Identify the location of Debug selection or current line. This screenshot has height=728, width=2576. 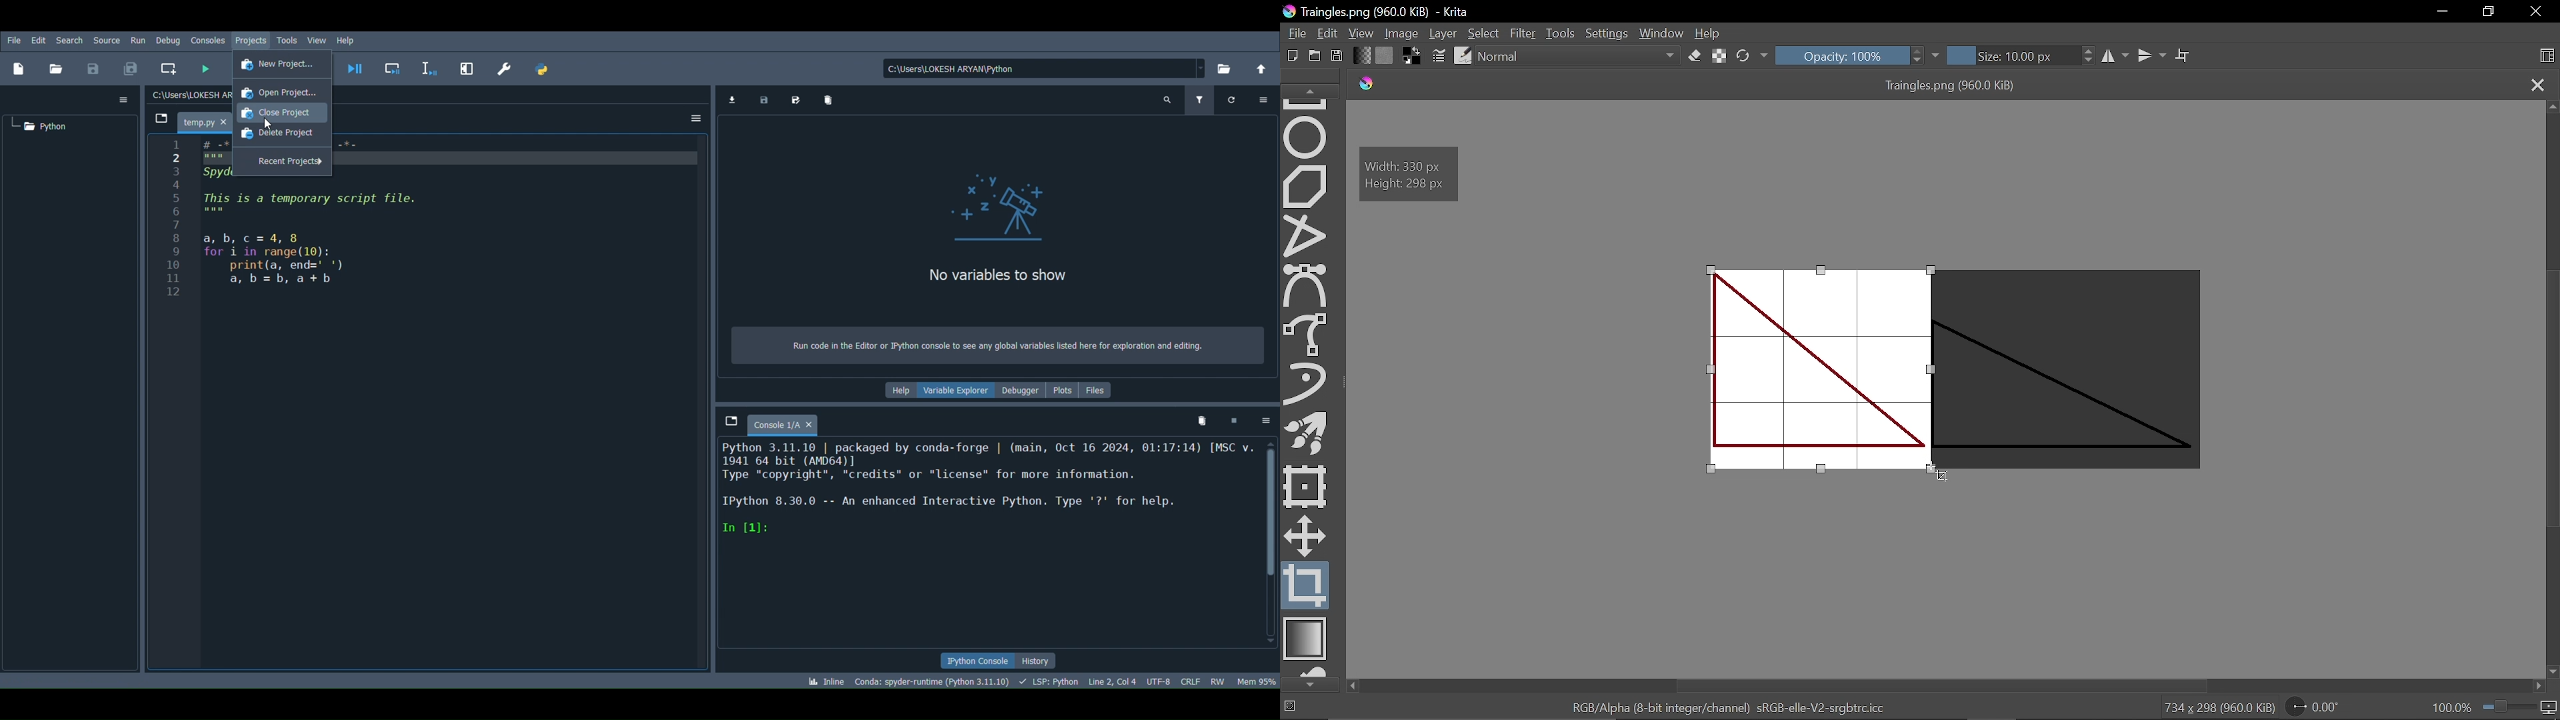
(429, 67).